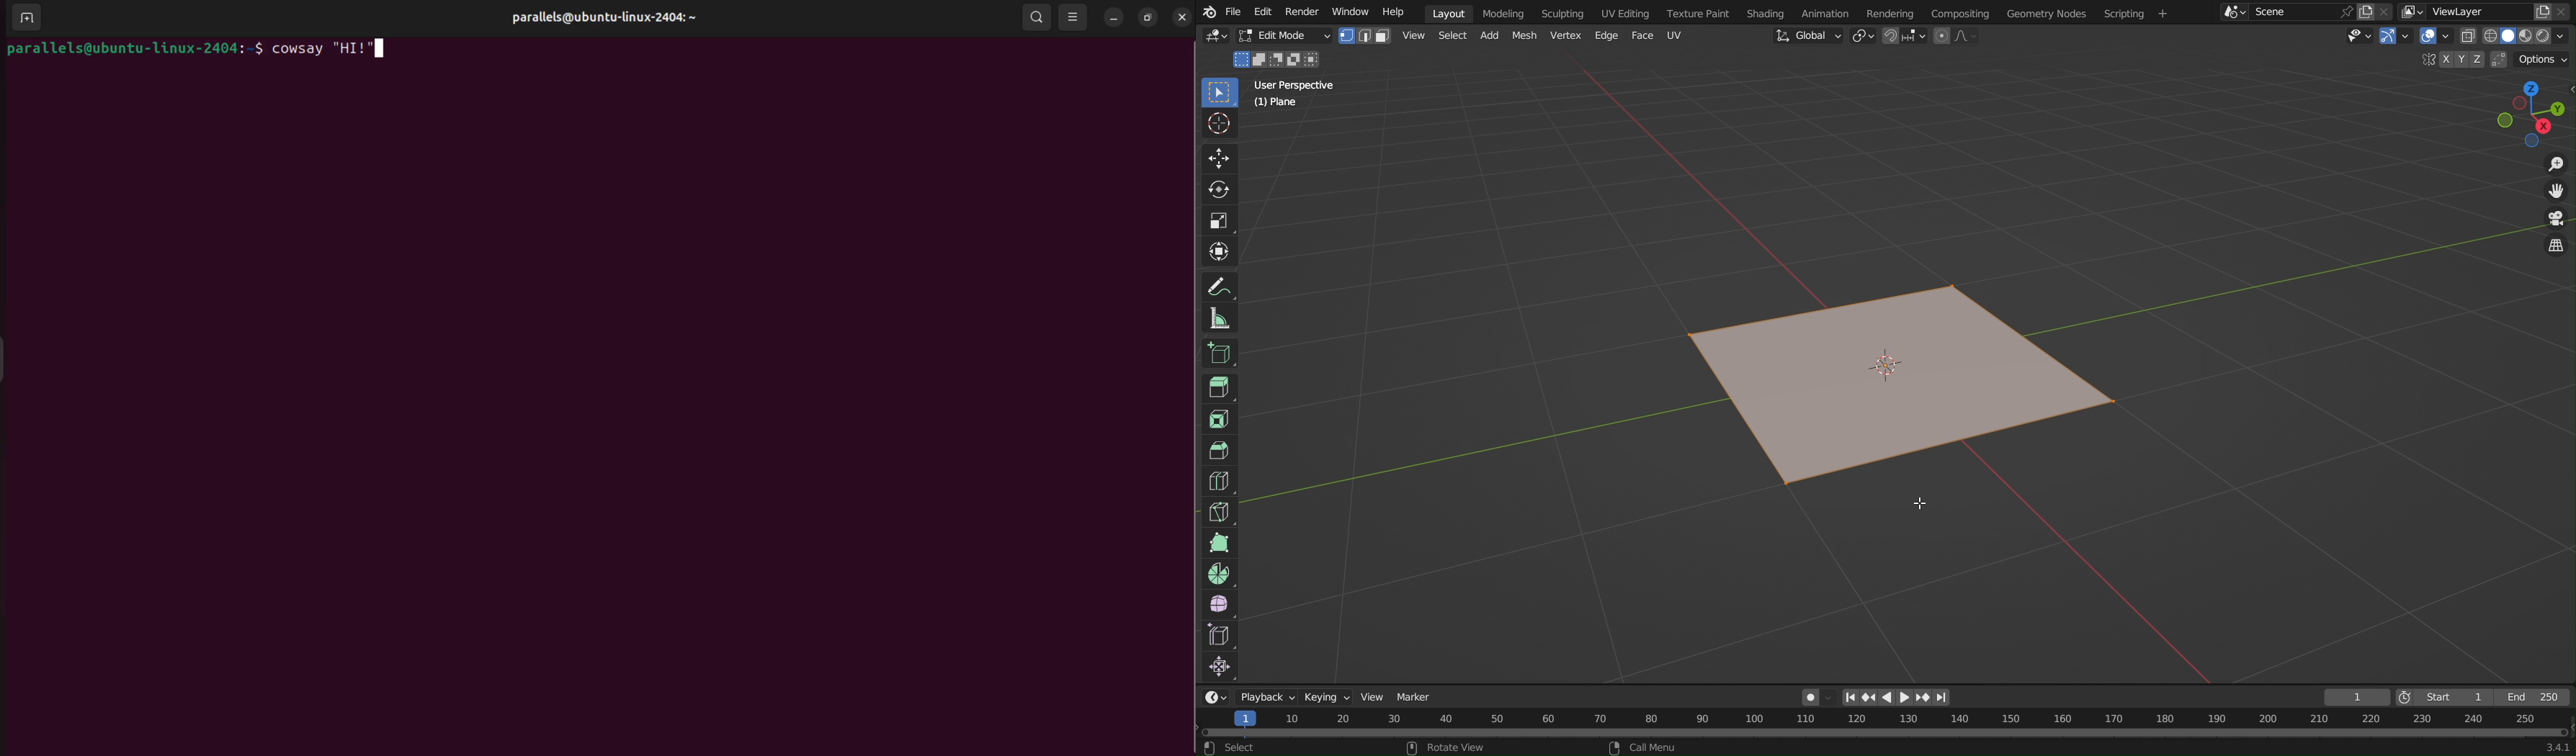 Image resolution: width=2576 pixels, height=756 pixels. What do you see at coordinates (1277, 104) in the screenshot?
I see `Plane` at bounding box center [1277, 104].